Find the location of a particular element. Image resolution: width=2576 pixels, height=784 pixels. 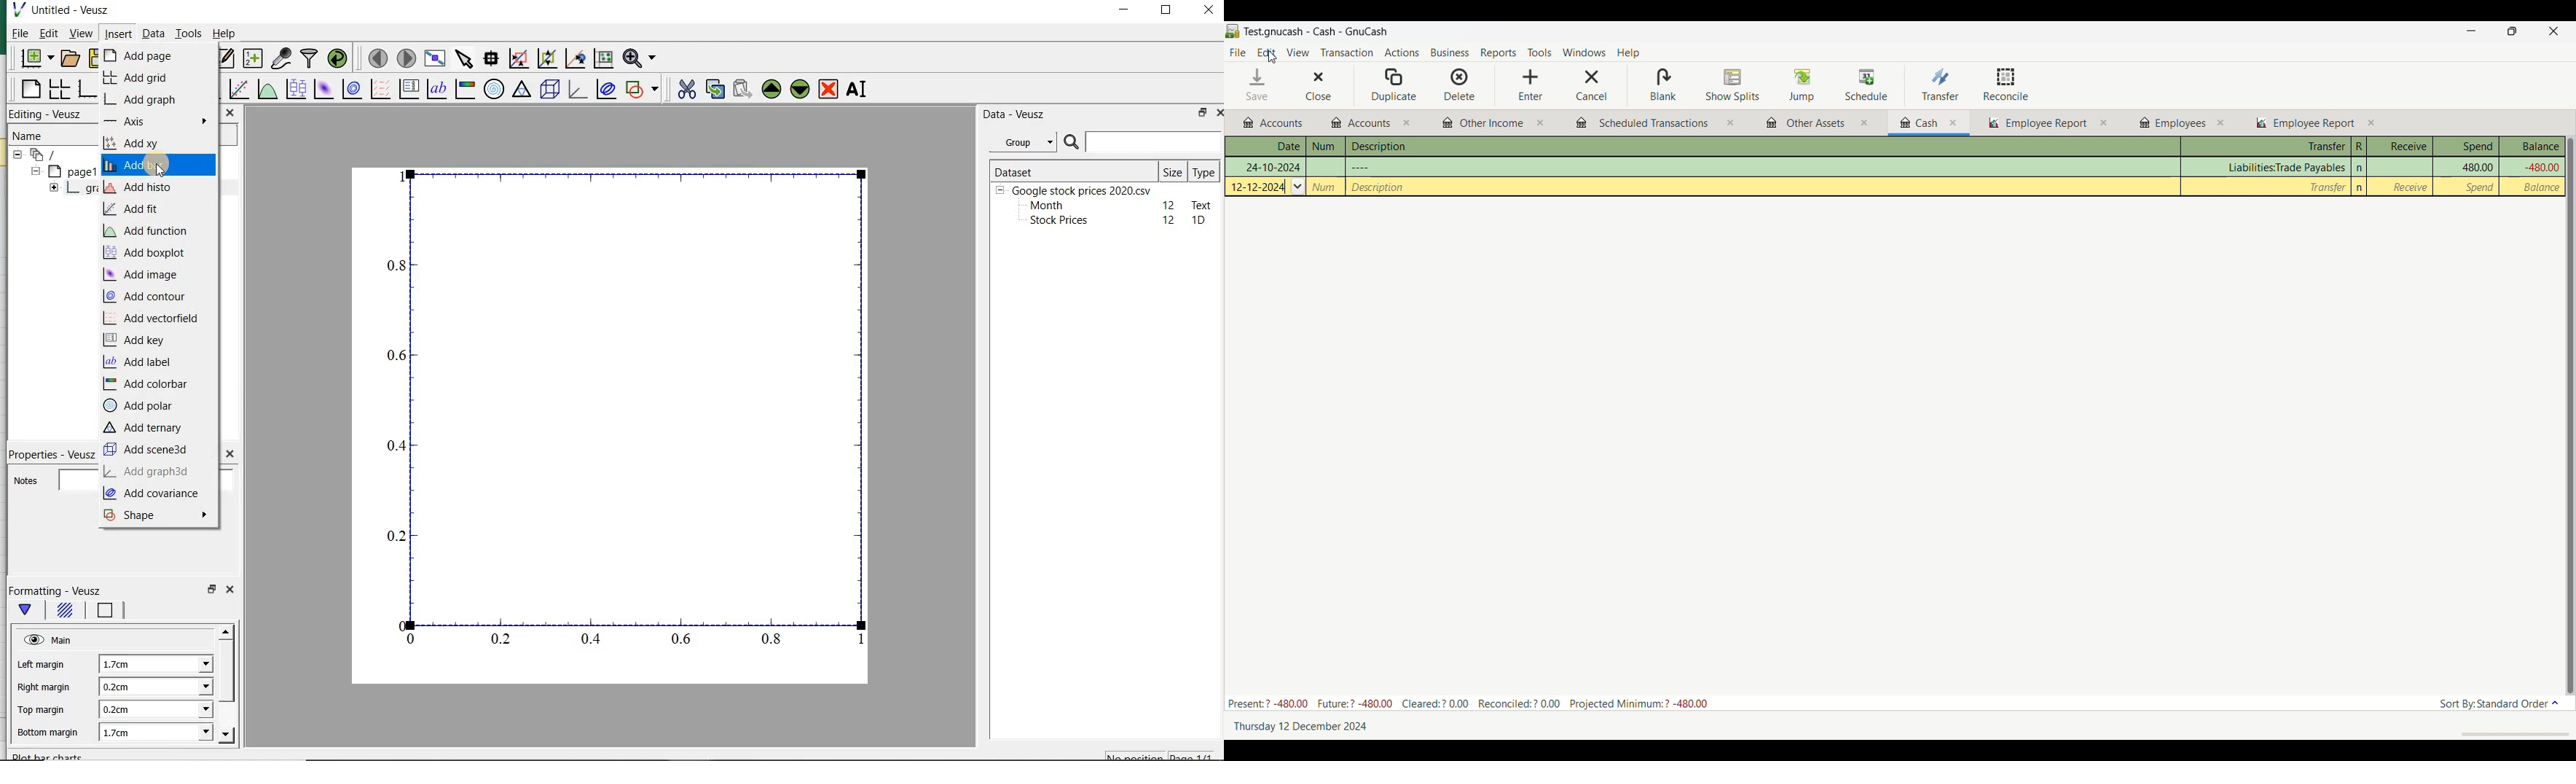

Transfer column is located at coordinates (2284, 168).